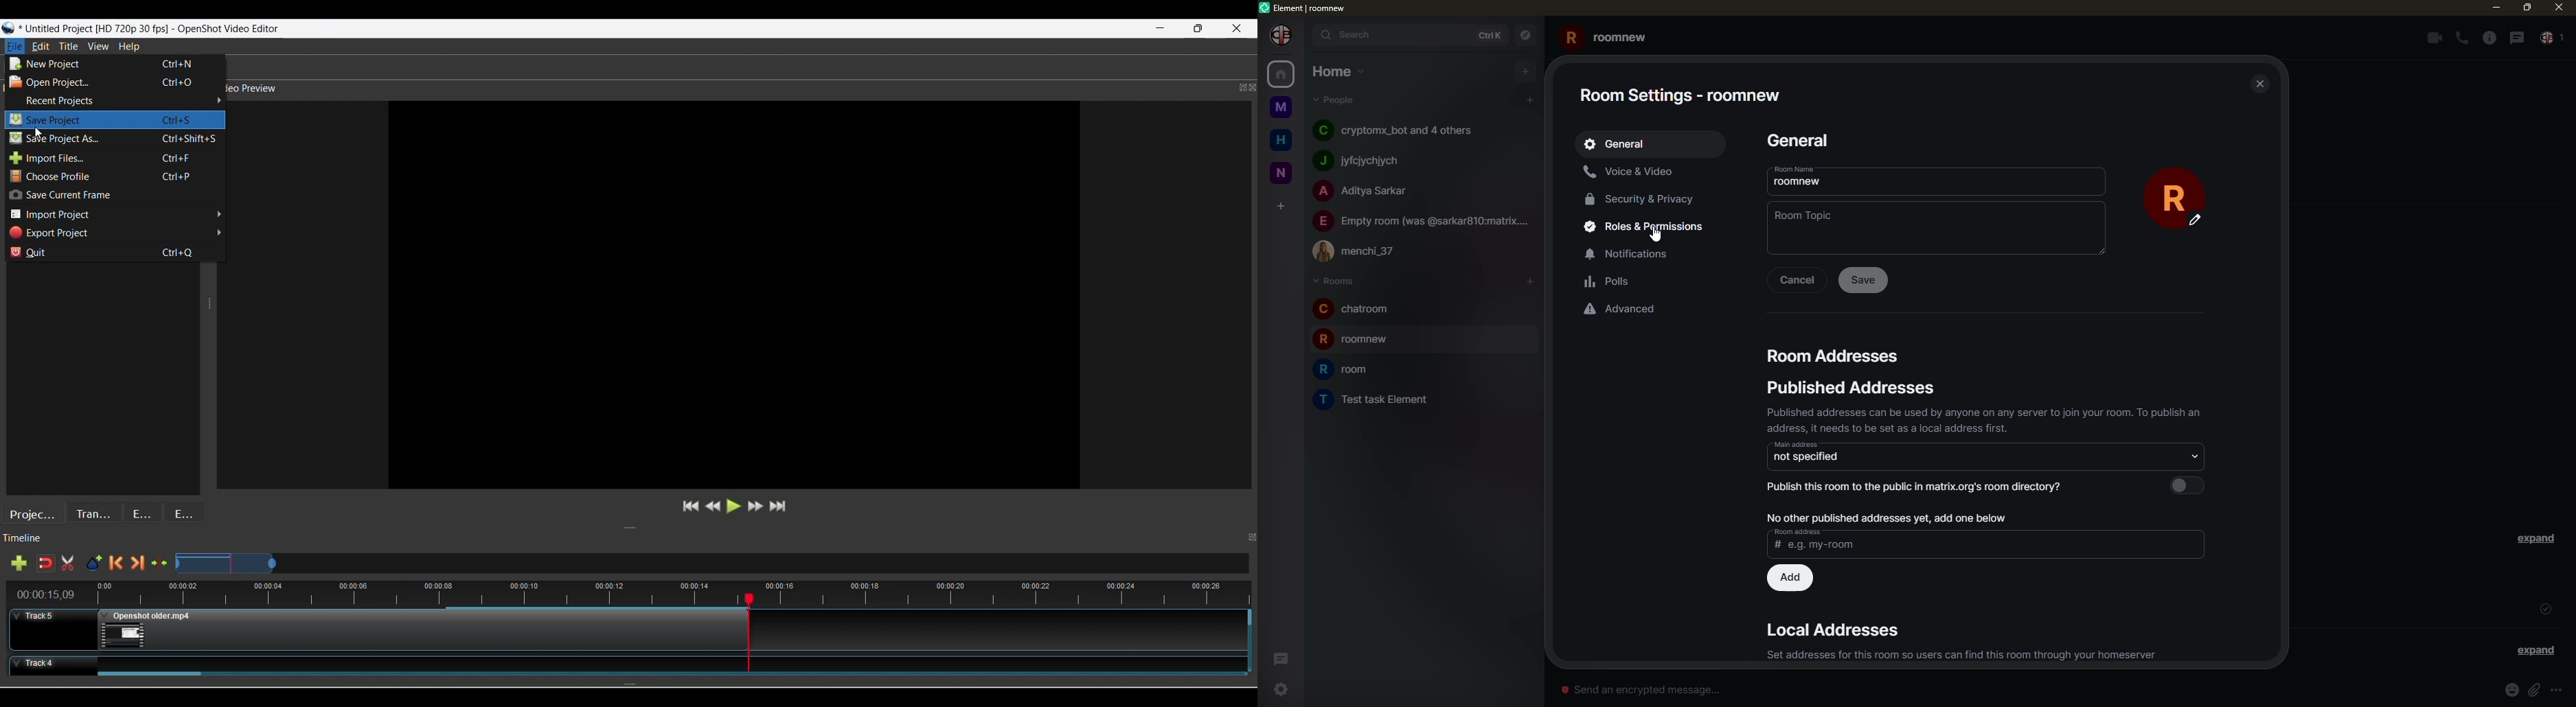 This screenshot has height=728, width=2576. Describe the element at coordinates (184, 512) in the screenshot. I see `Emojis` at that location.